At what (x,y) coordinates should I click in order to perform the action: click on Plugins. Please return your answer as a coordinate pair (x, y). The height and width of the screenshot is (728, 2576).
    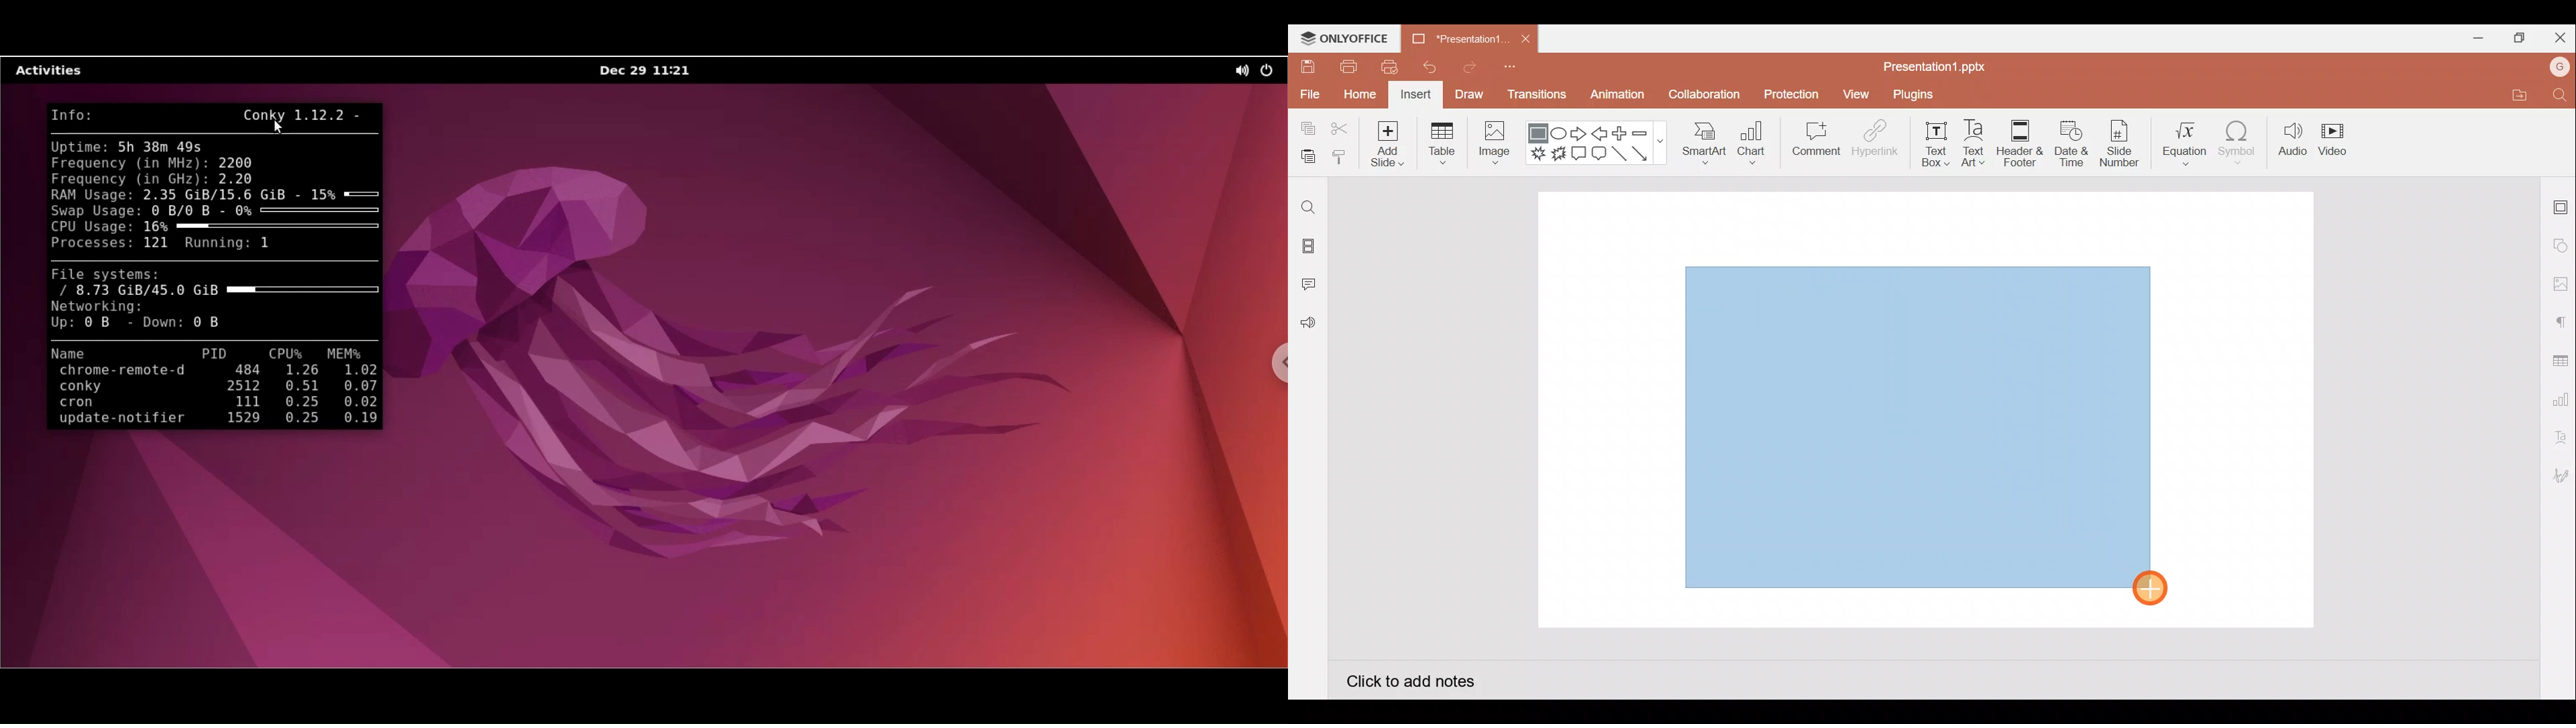
    Looking at the image, I should click on (1923, 95).